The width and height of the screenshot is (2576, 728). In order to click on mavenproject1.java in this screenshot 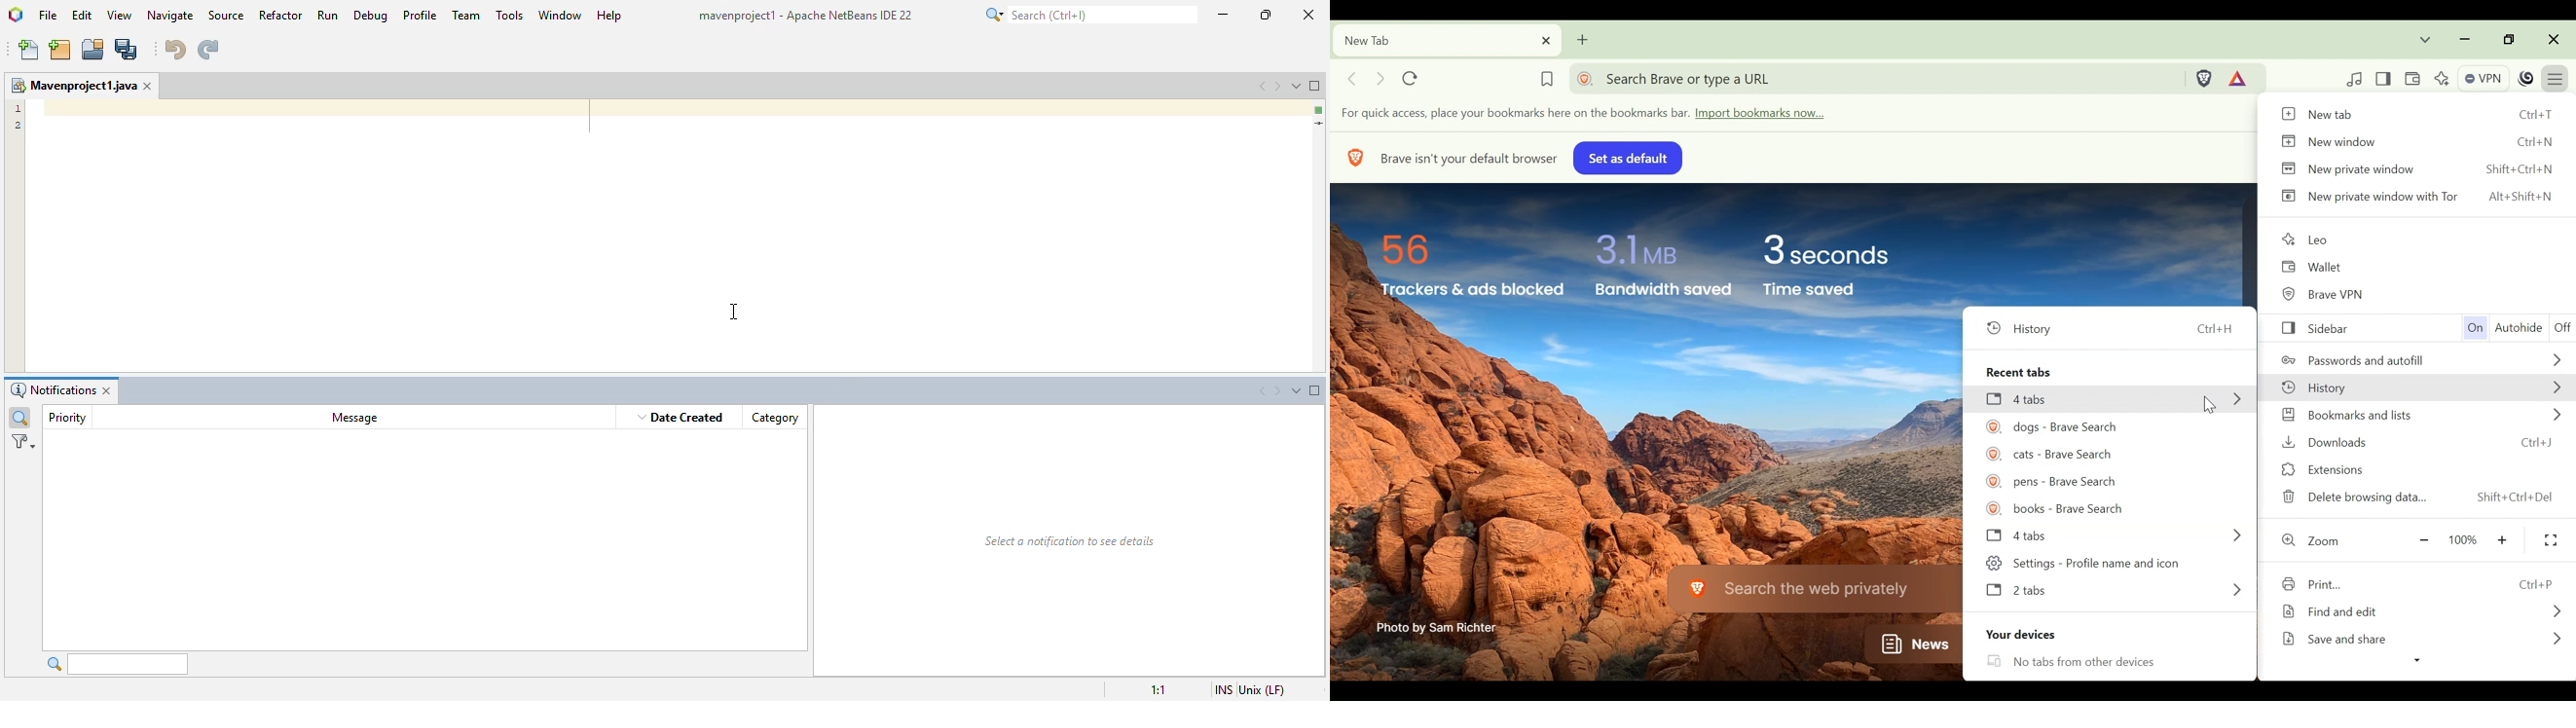, I will do `click(73, 85)`.